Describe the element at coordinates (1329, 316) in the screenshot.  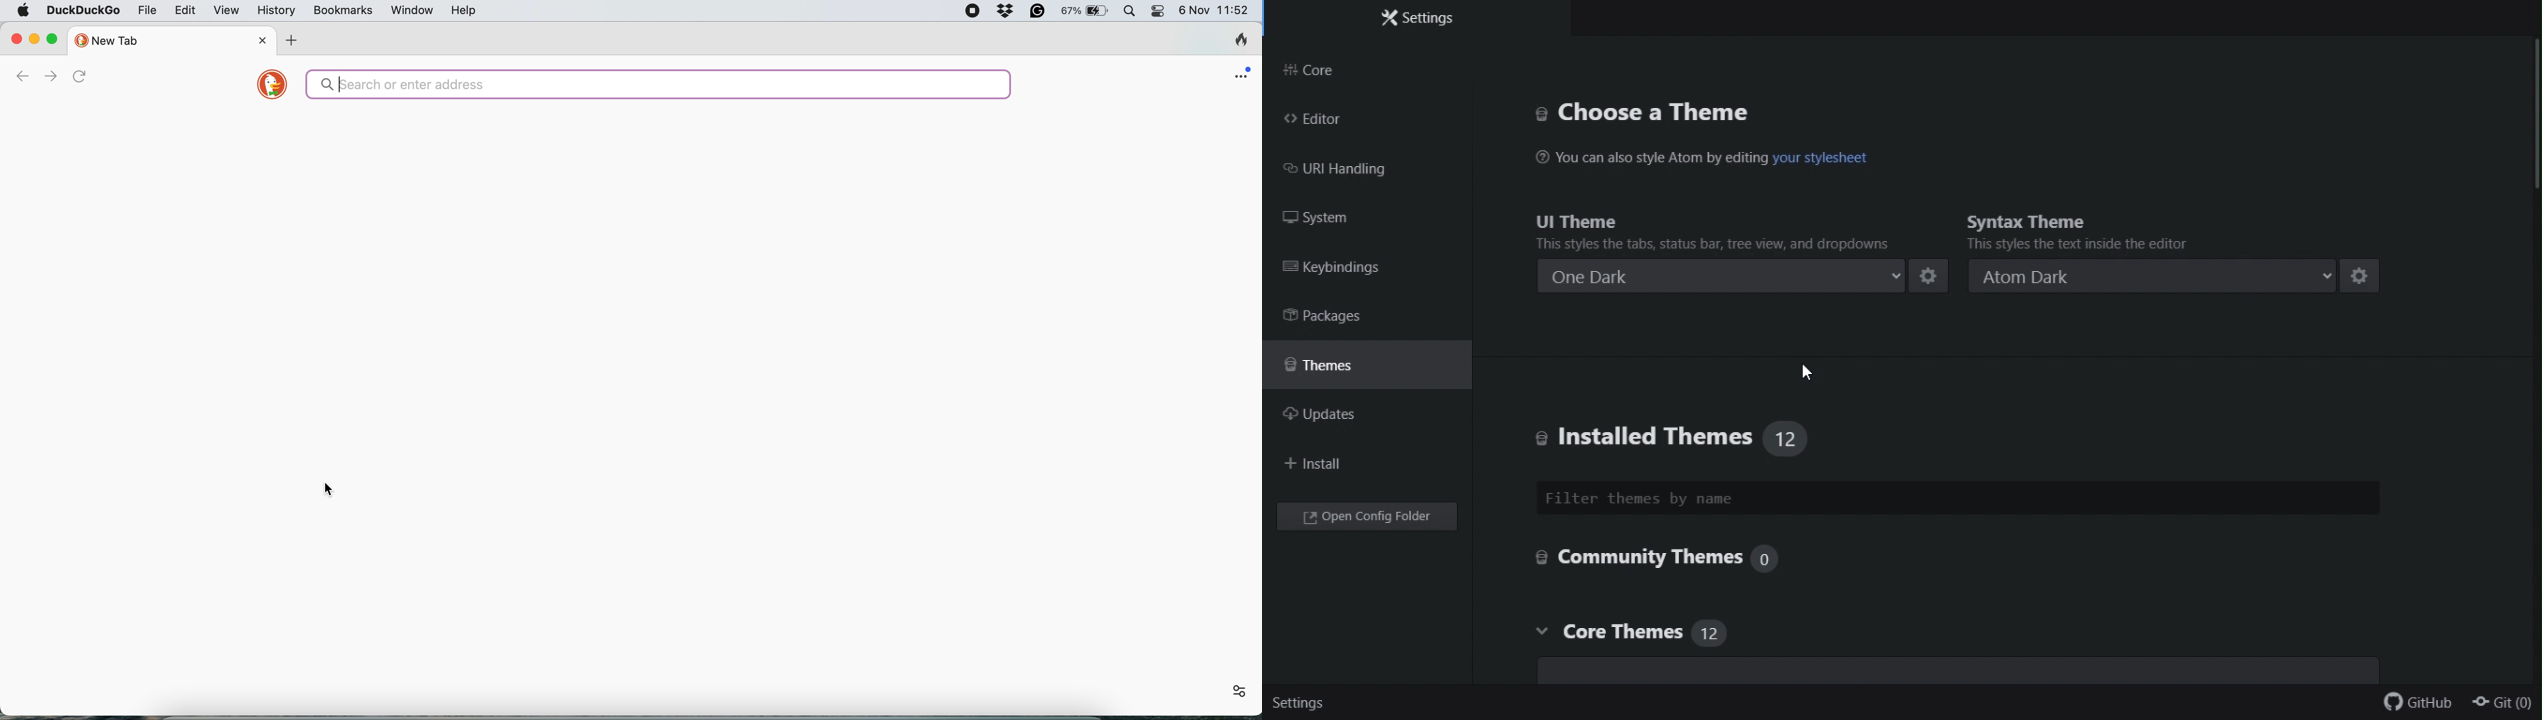
I see `Packages` at that location.